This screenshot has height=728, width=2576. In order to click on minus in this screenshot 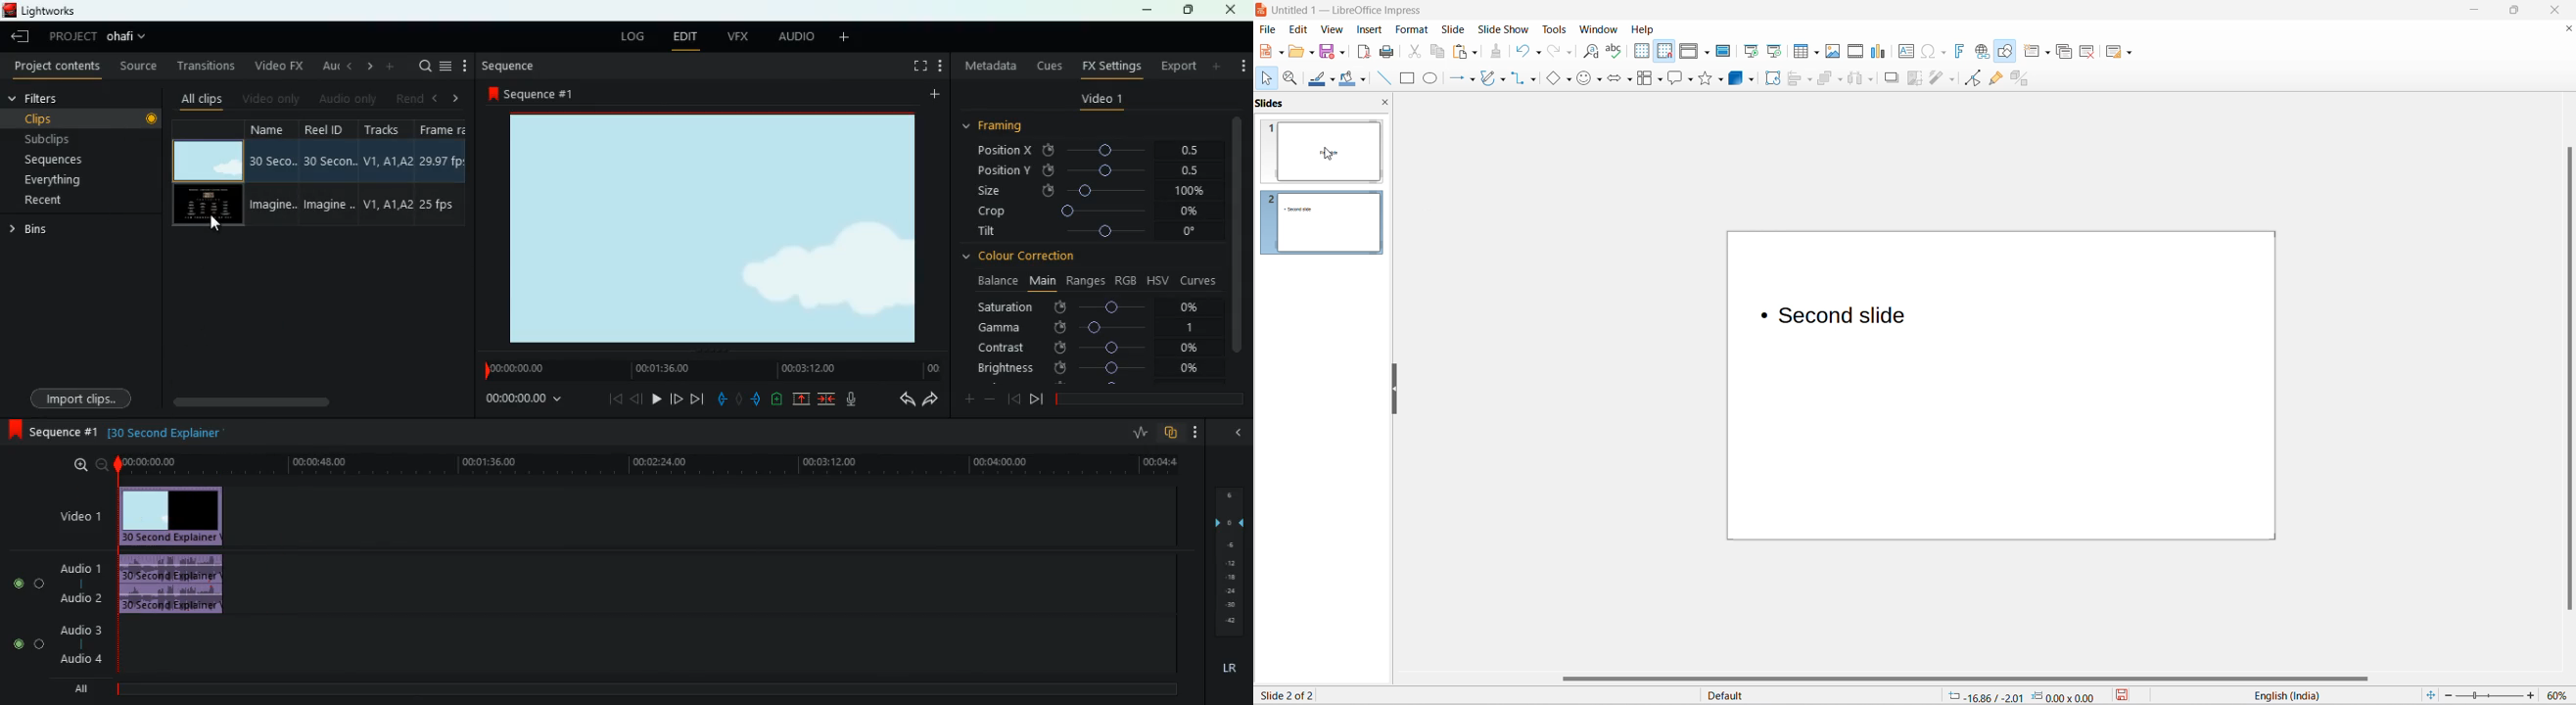, I will do `click(993, 400)`.